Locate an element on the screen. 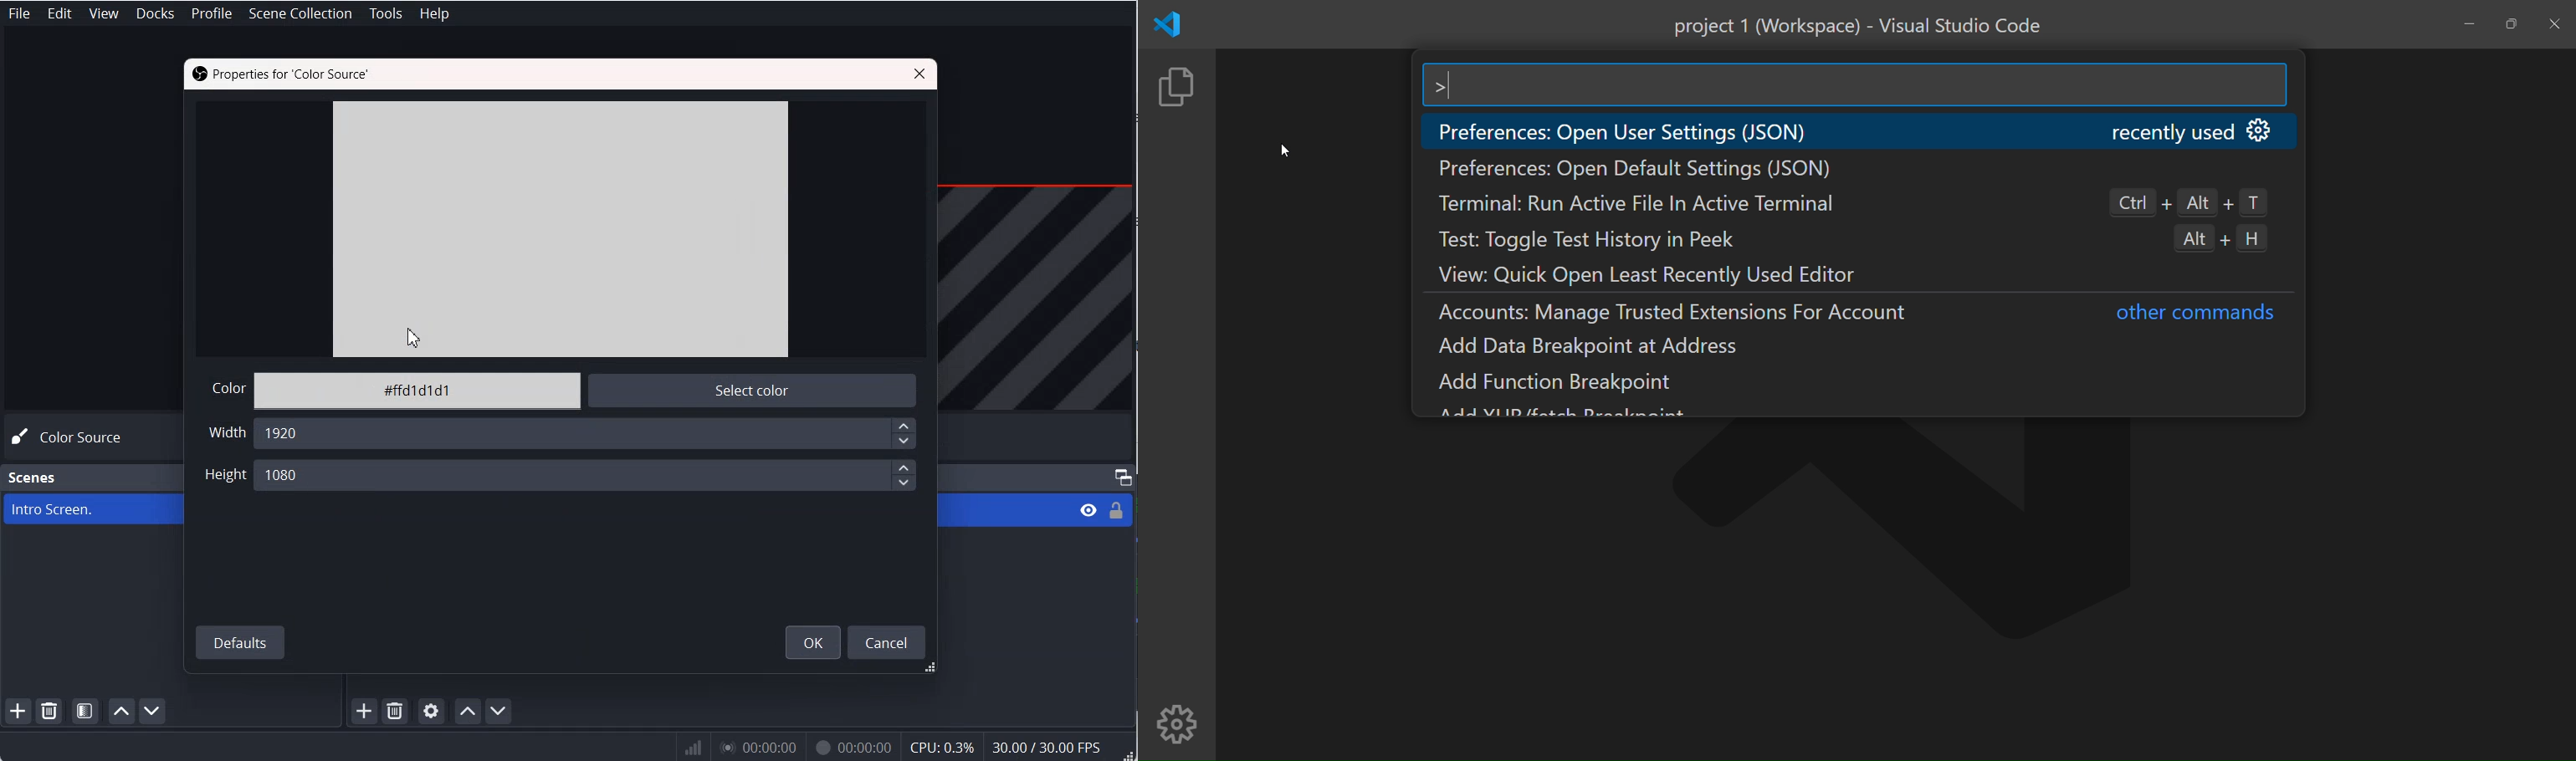 This screenshot has height=784, width=2576. other commands is located at coordinates (2193, 315).